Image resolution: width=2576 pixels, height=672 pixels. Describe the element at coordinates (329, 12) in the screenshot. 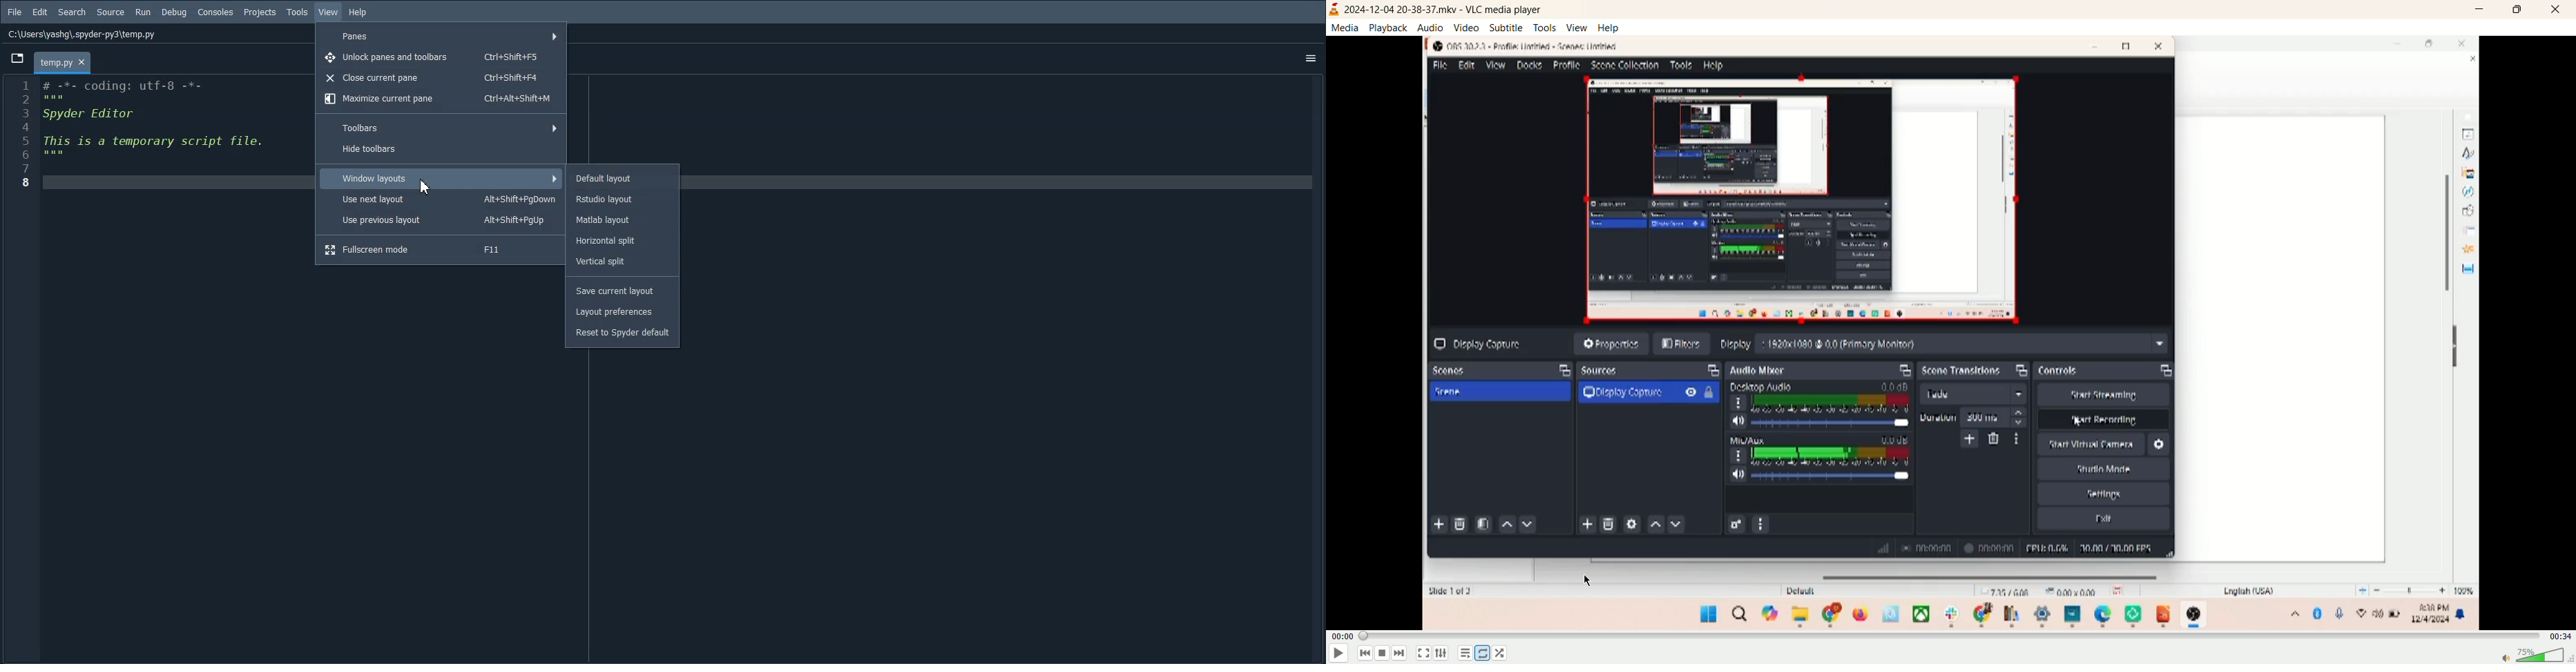

I see `View` at that location.